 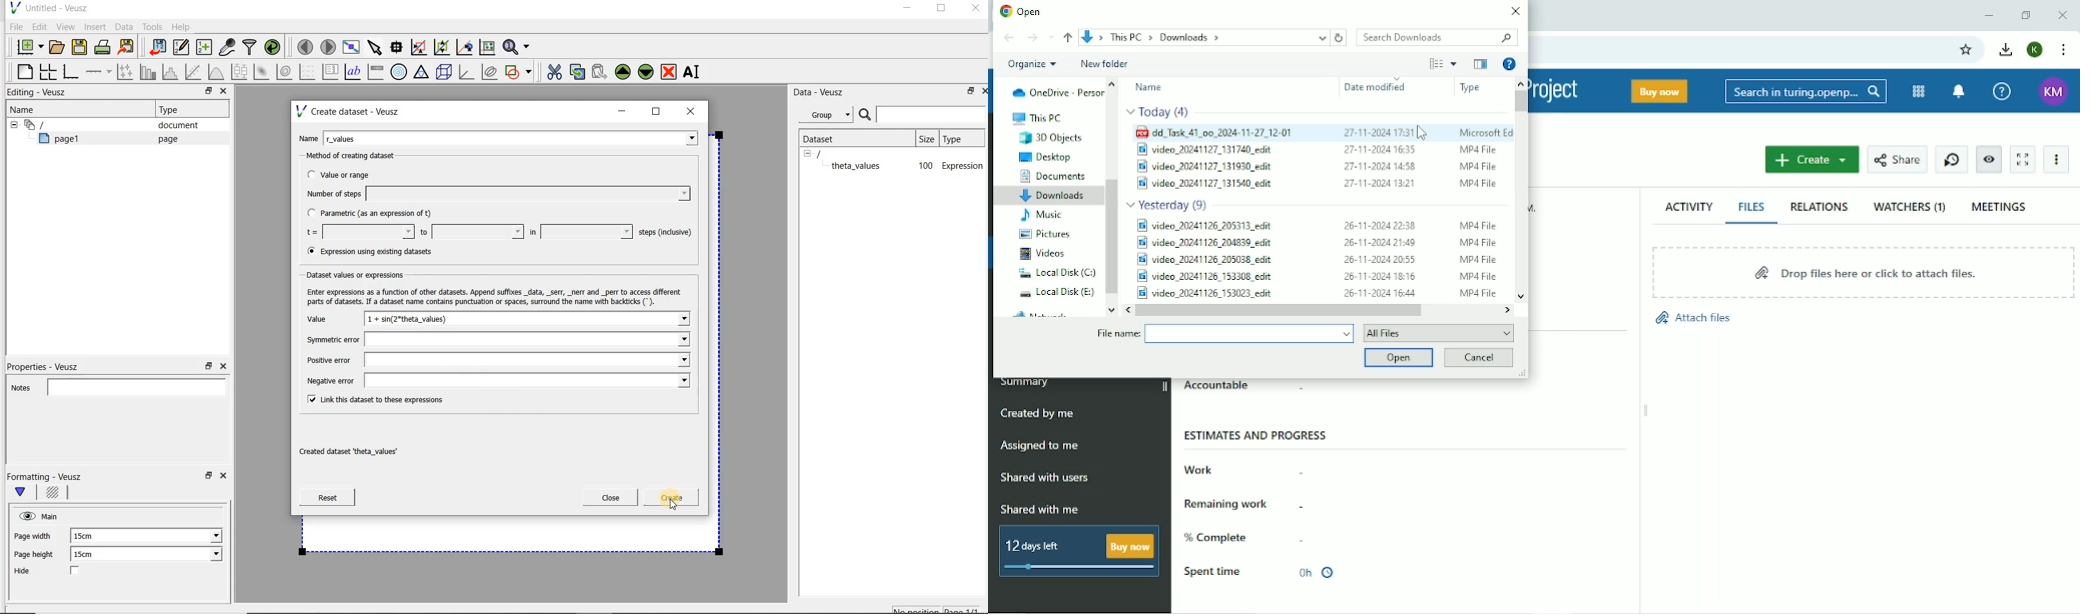 I want to click on Activate zen mode, so click(x=2023, y=159).